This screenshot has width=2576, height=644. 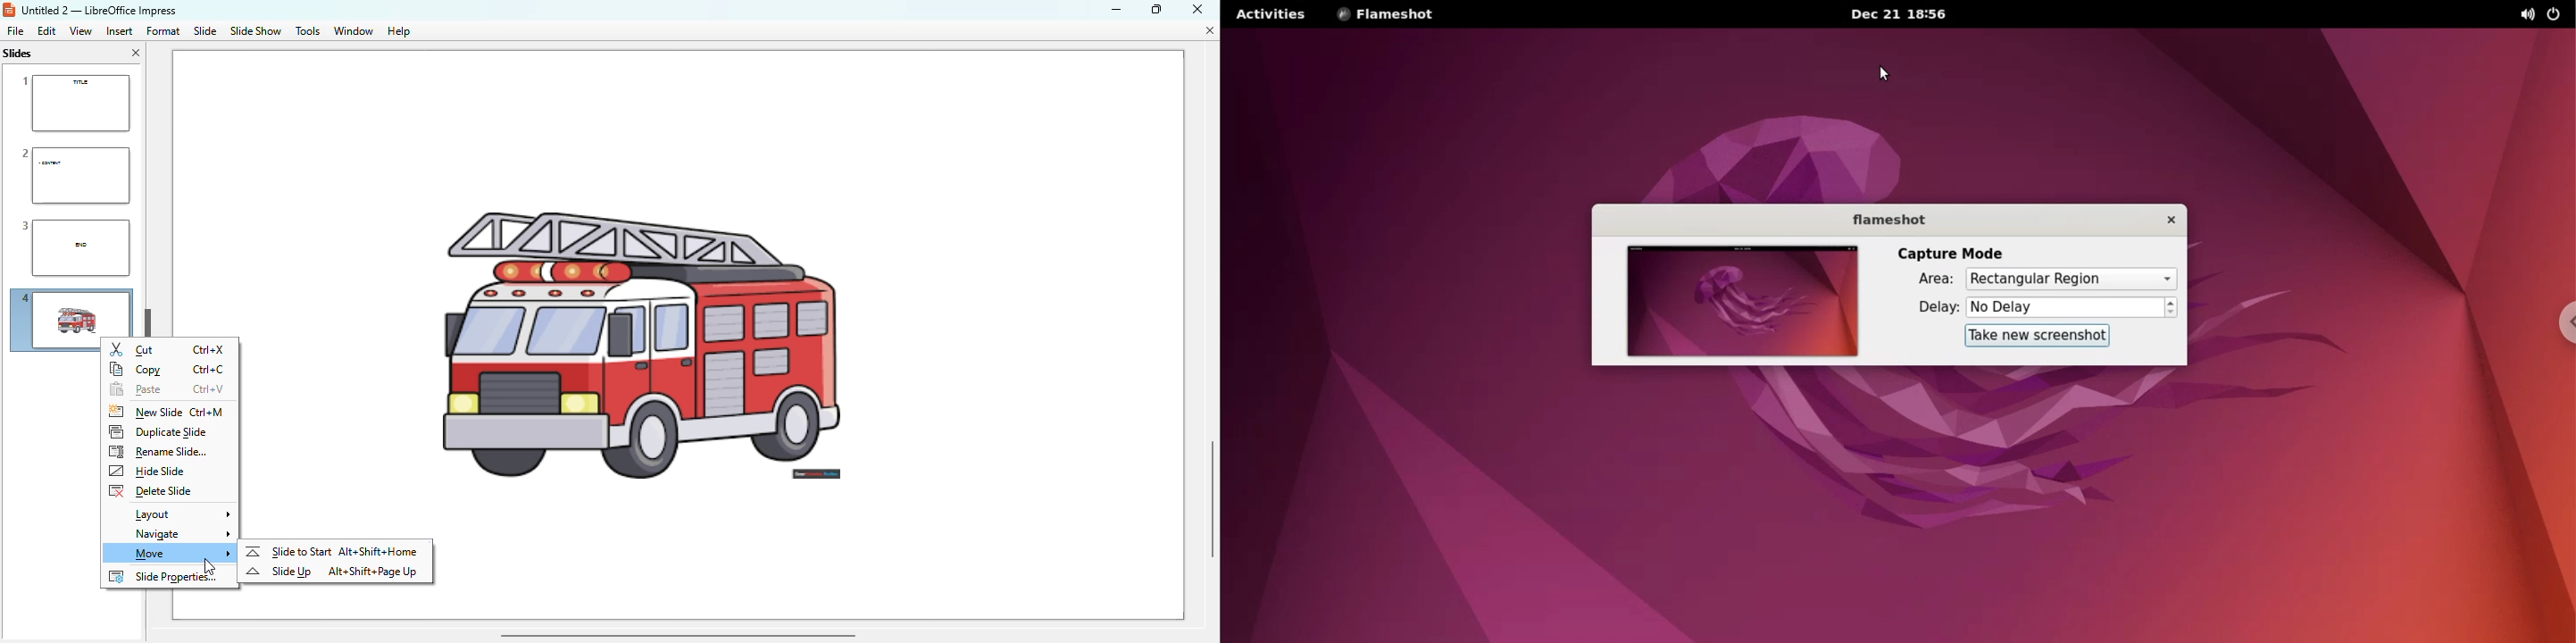 What do you see at coordinates (1935, 307) in the screenshot?
I see `delay` at bounding box center [1935, 307].